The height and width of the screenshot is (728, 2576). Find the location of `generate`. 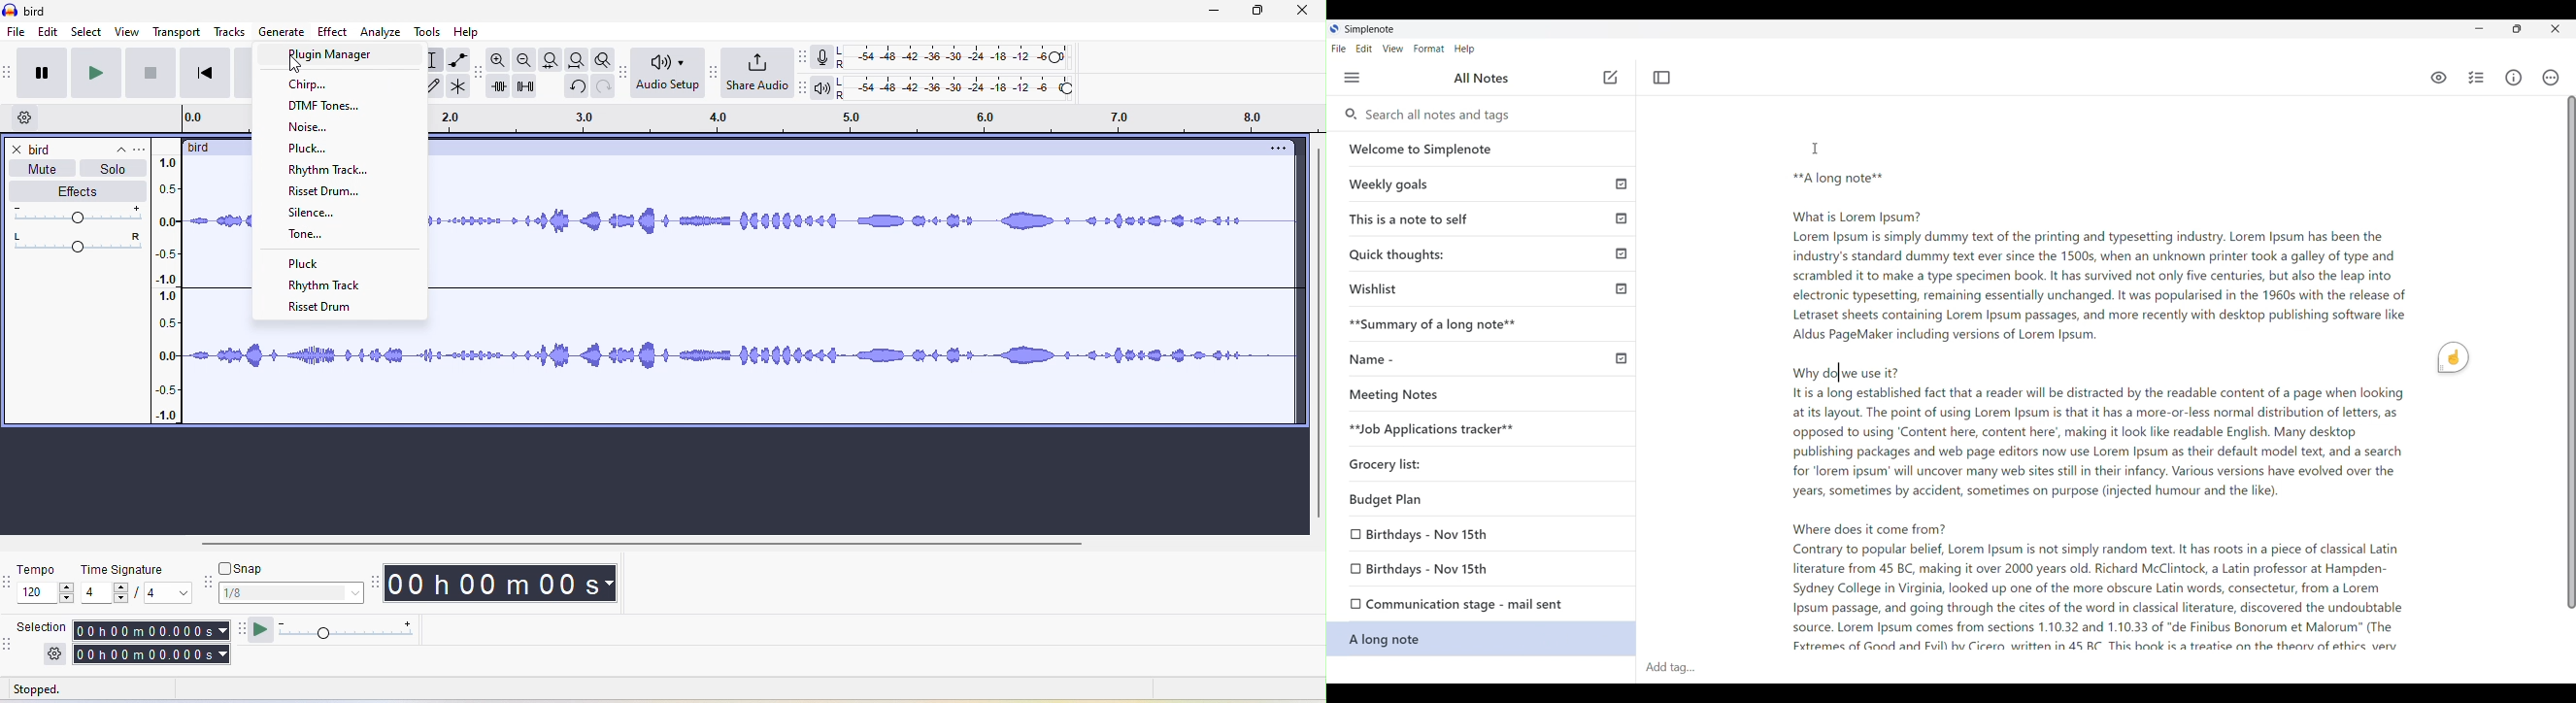

generate is located at coordinates (284, 32).